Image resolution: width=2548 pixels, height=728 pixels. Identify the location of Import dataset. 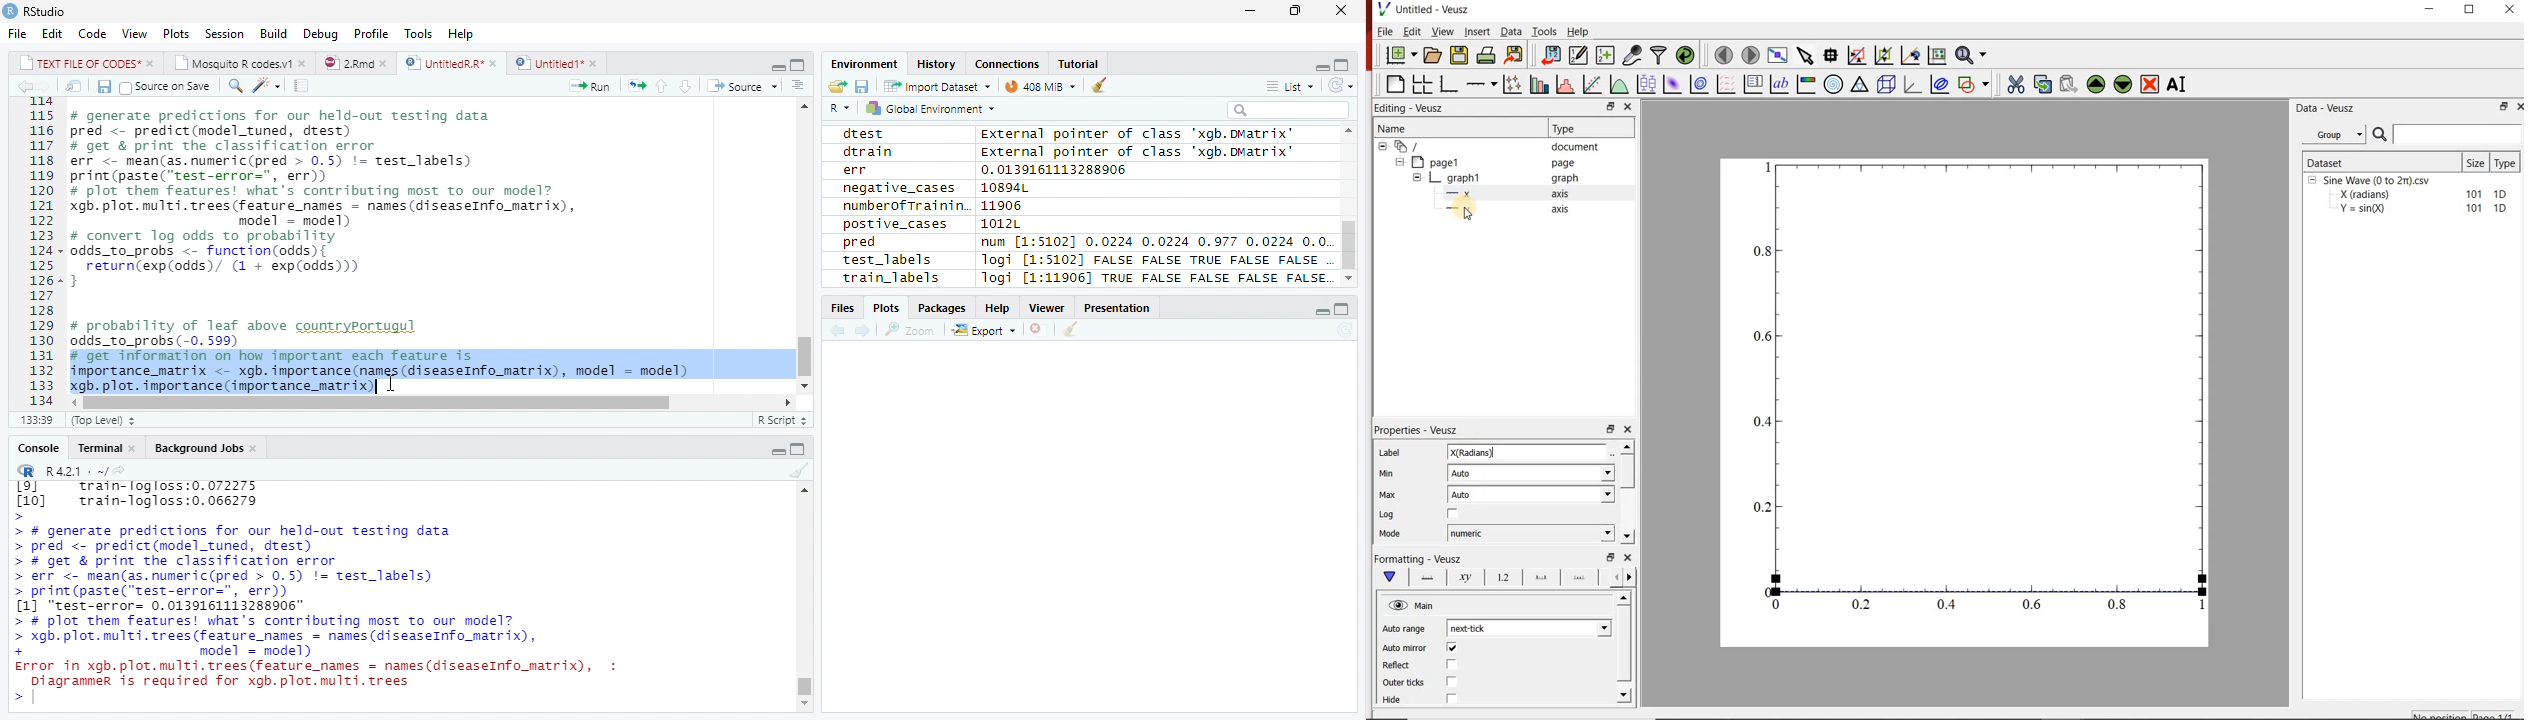
(936, 85).